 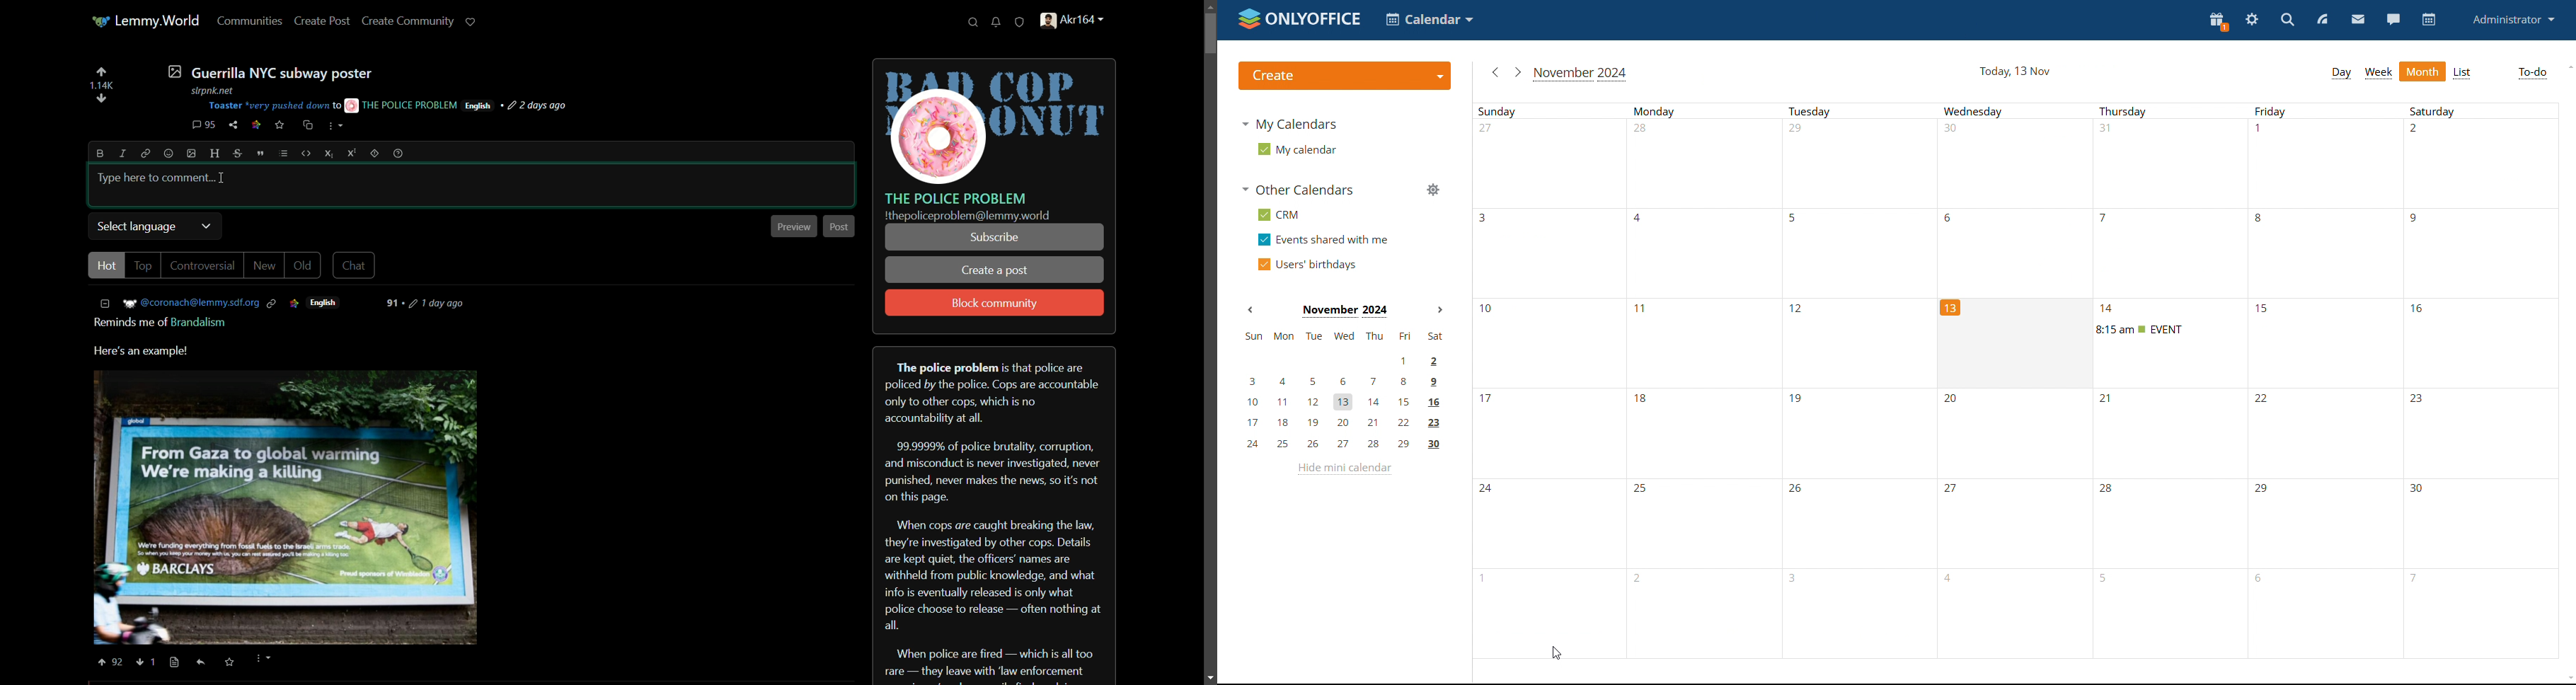 I want to click on username, so click(x=192, y=303).